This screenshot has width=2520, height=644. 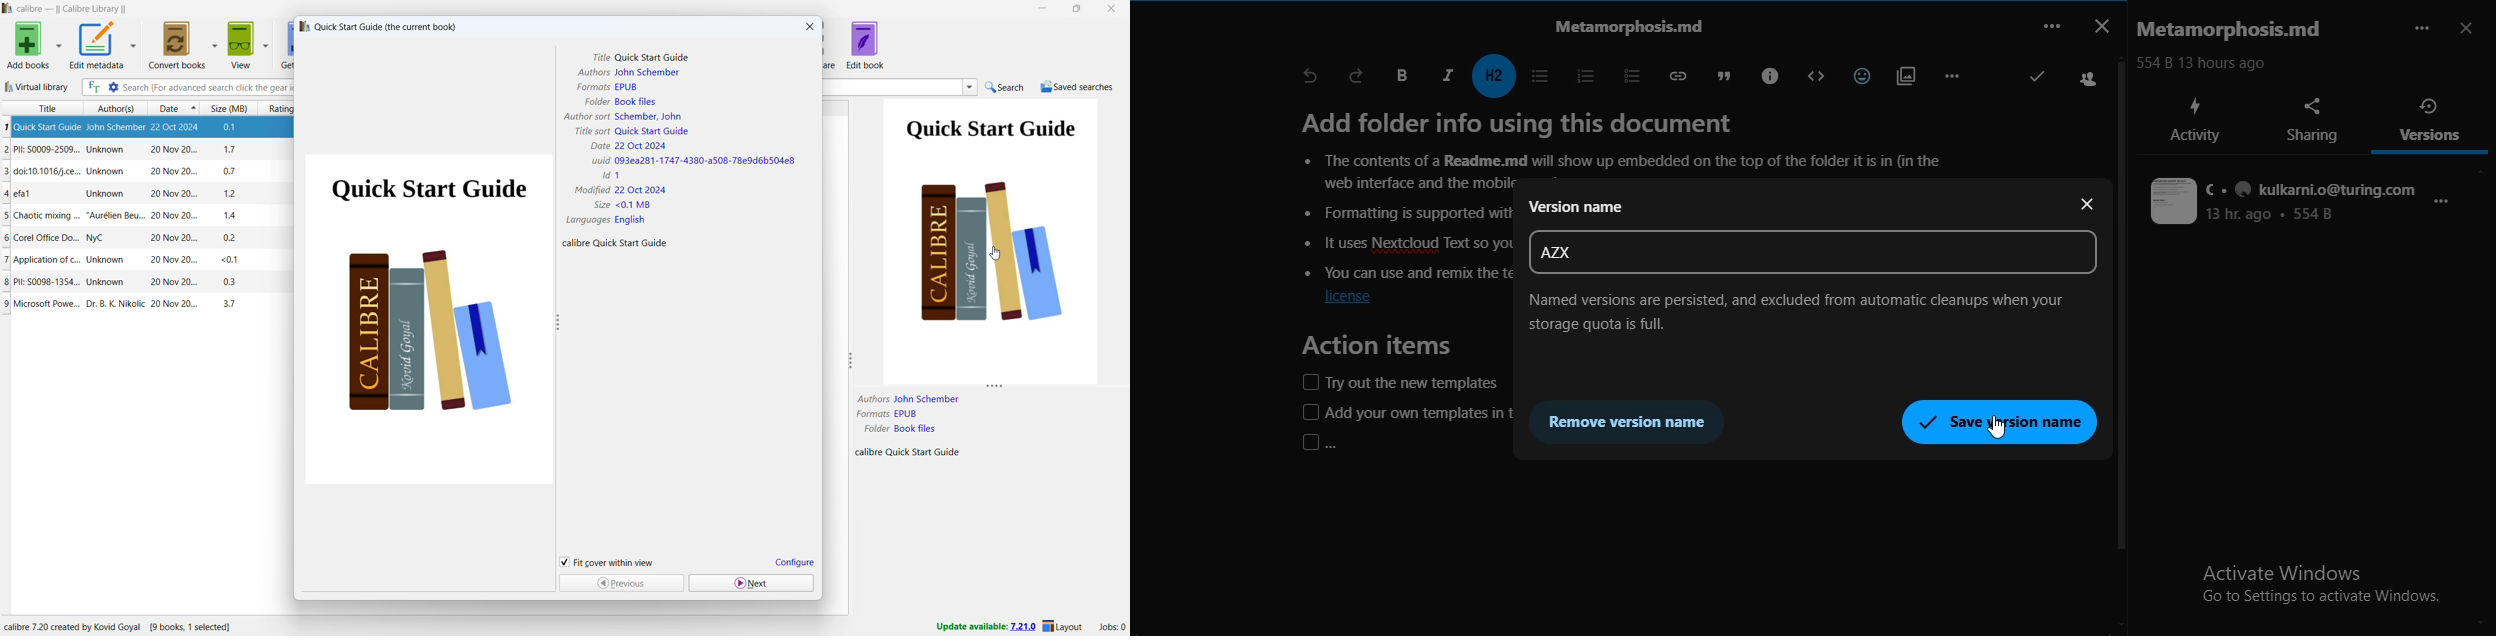 What do you see at coordinates (648, 72) in the screenshot?
I see `Jhon Schember` at bounding box center [648, 72].